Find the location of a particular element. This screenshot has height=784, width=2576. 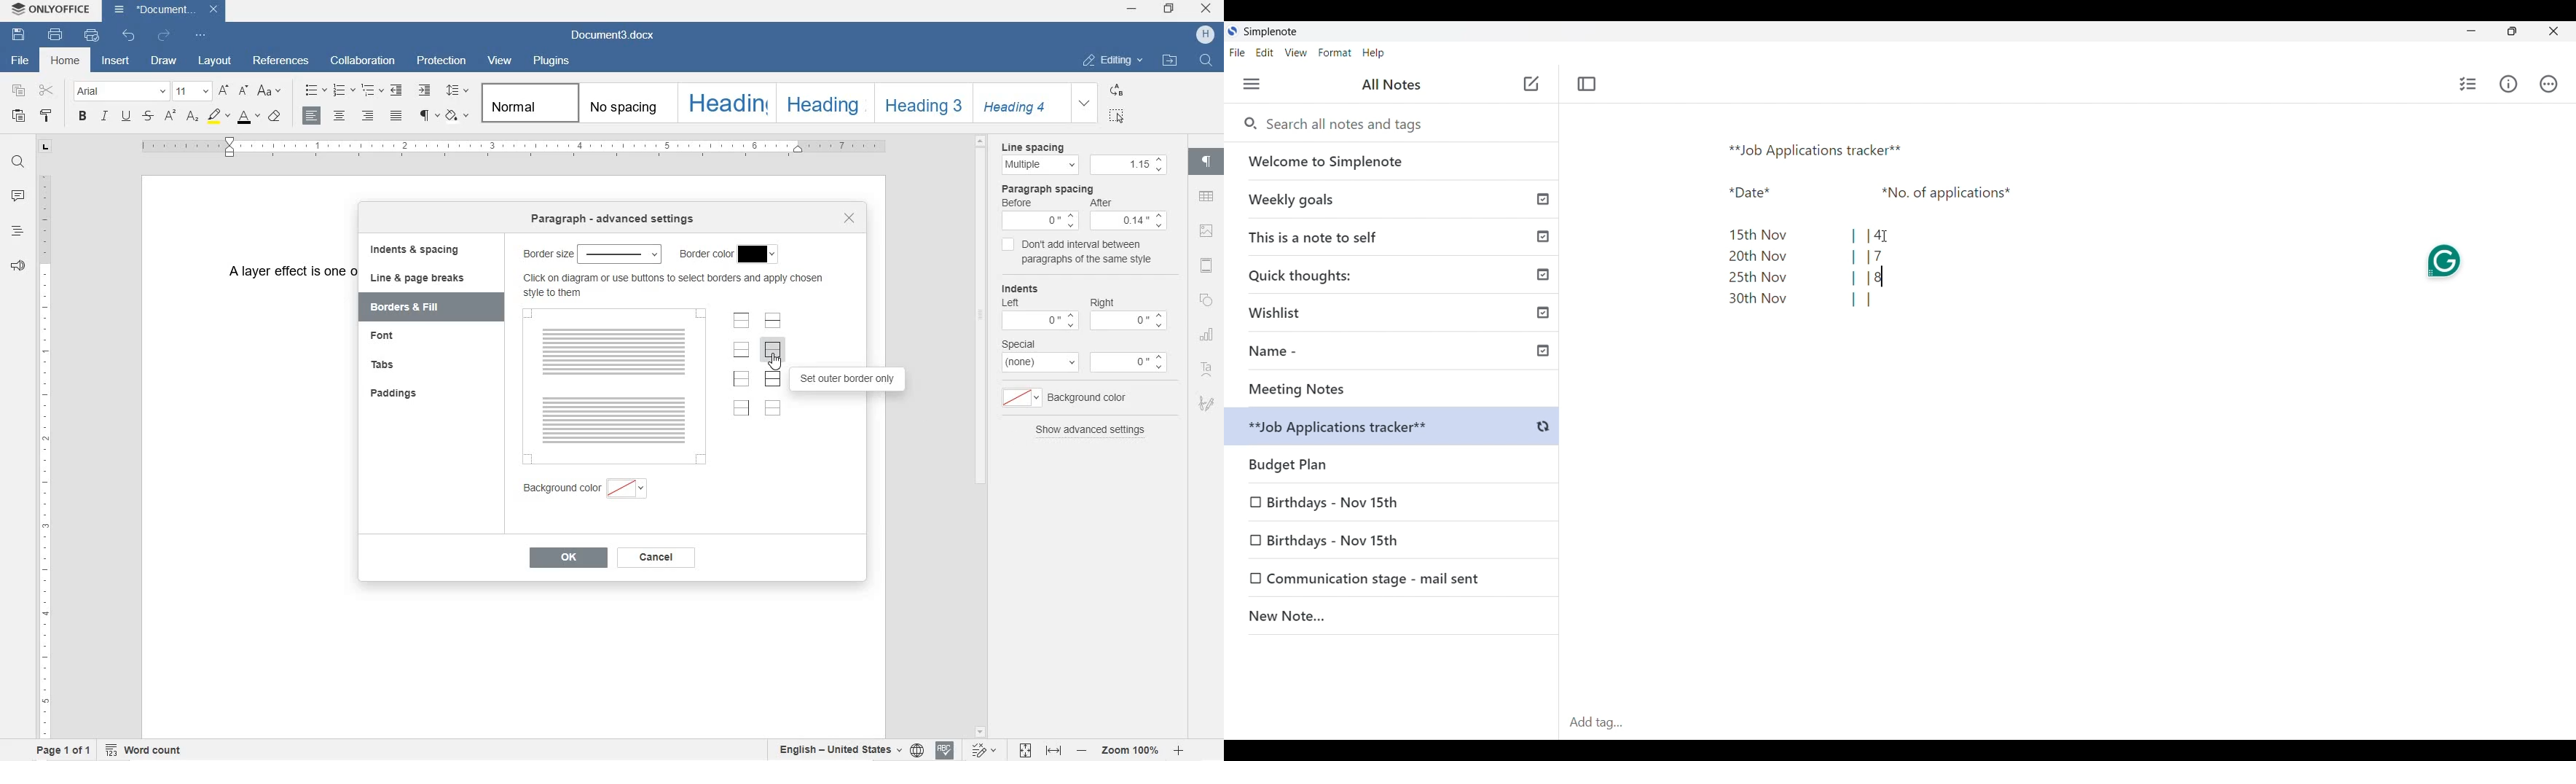

Birthdays - Nov 15th is located at coordinates (1334, 500).